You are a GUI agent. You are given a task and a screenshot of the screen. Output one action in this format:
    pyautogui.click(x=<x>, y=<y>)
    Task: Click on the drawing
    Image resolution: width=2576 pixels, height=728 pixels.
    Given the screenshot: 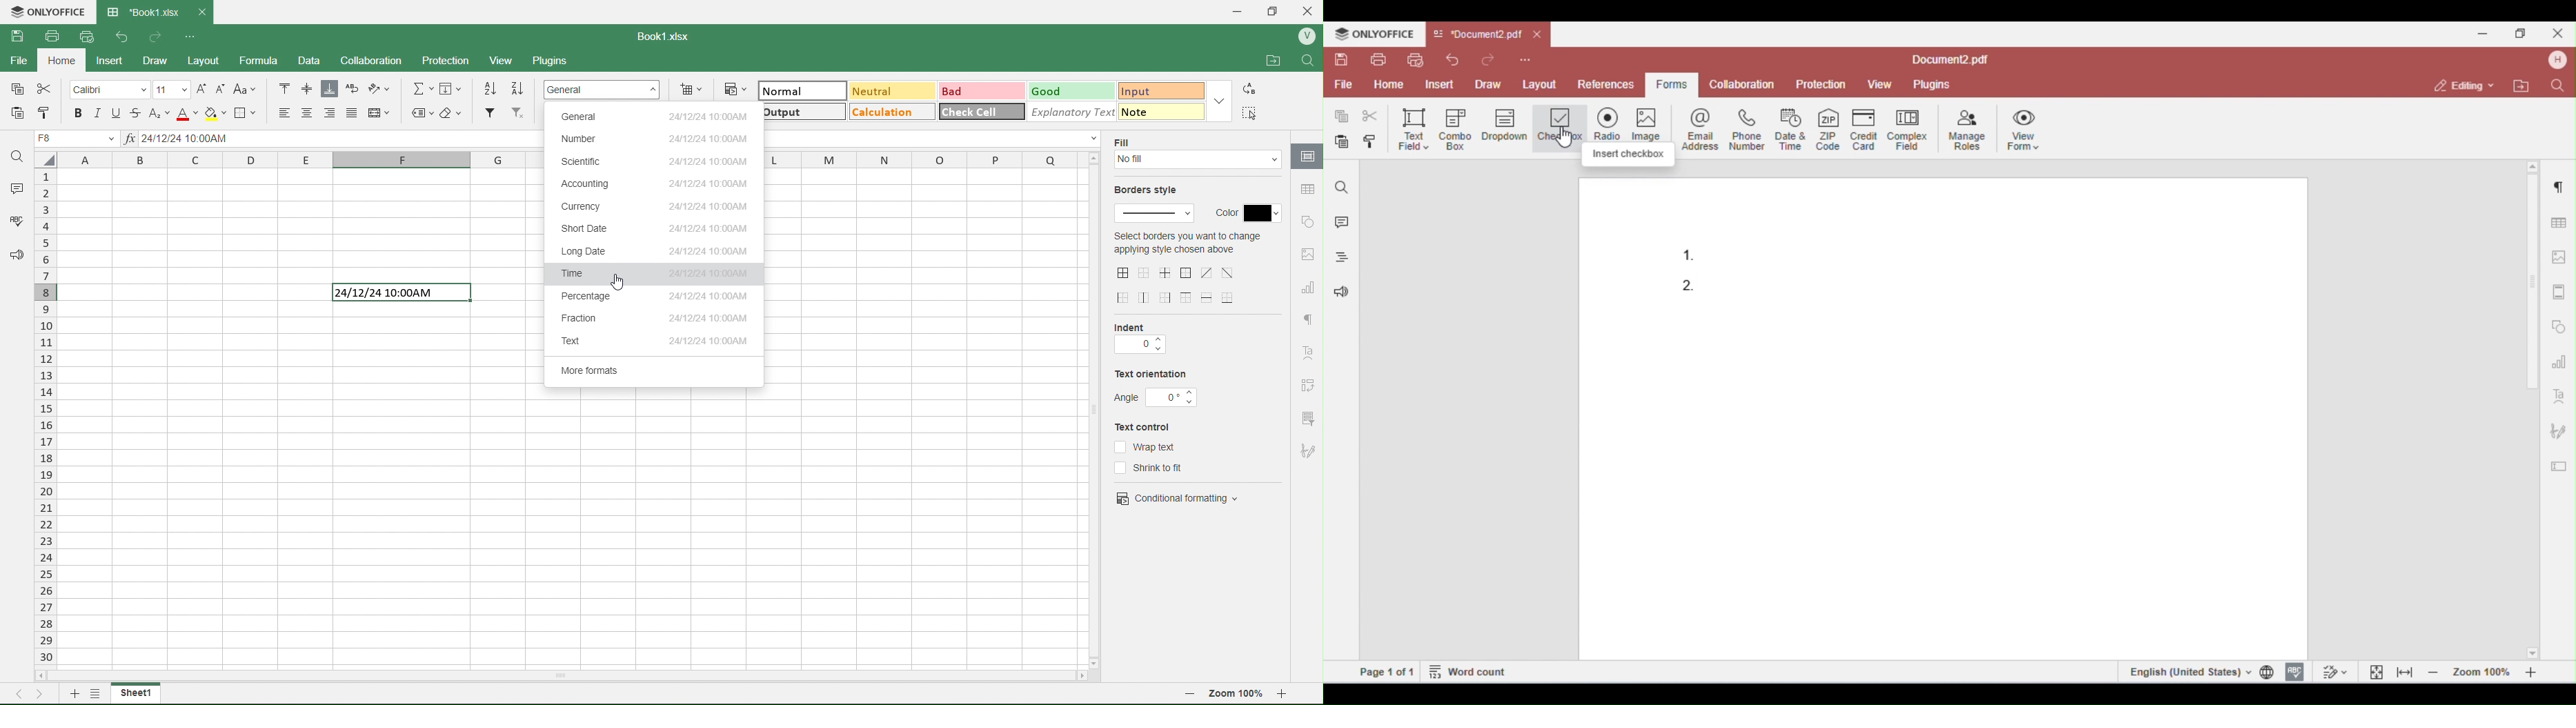 What is the action you would take?
    pyautogui.click(x=1306, y=157)
    